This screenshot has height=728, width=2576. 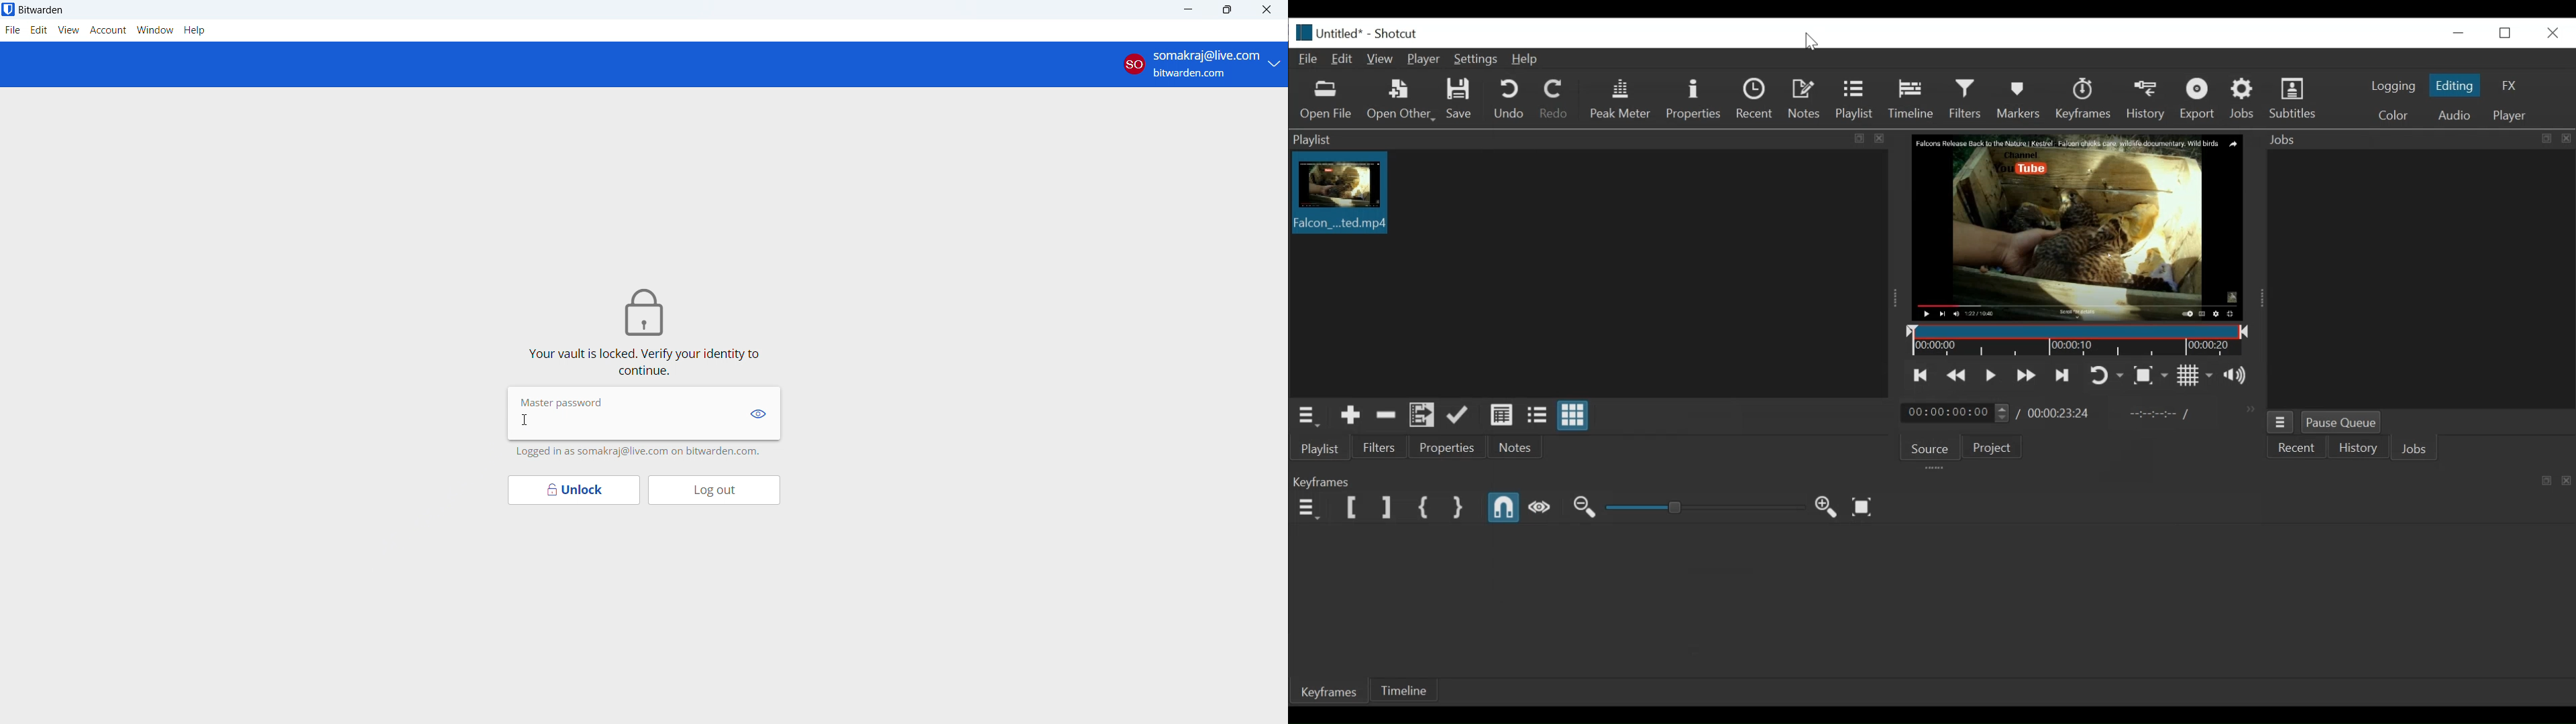 What do you see at coordinates (2345, 423) in the screenshot?
I see `Pause Queue` at bounding box center [2345, 423].